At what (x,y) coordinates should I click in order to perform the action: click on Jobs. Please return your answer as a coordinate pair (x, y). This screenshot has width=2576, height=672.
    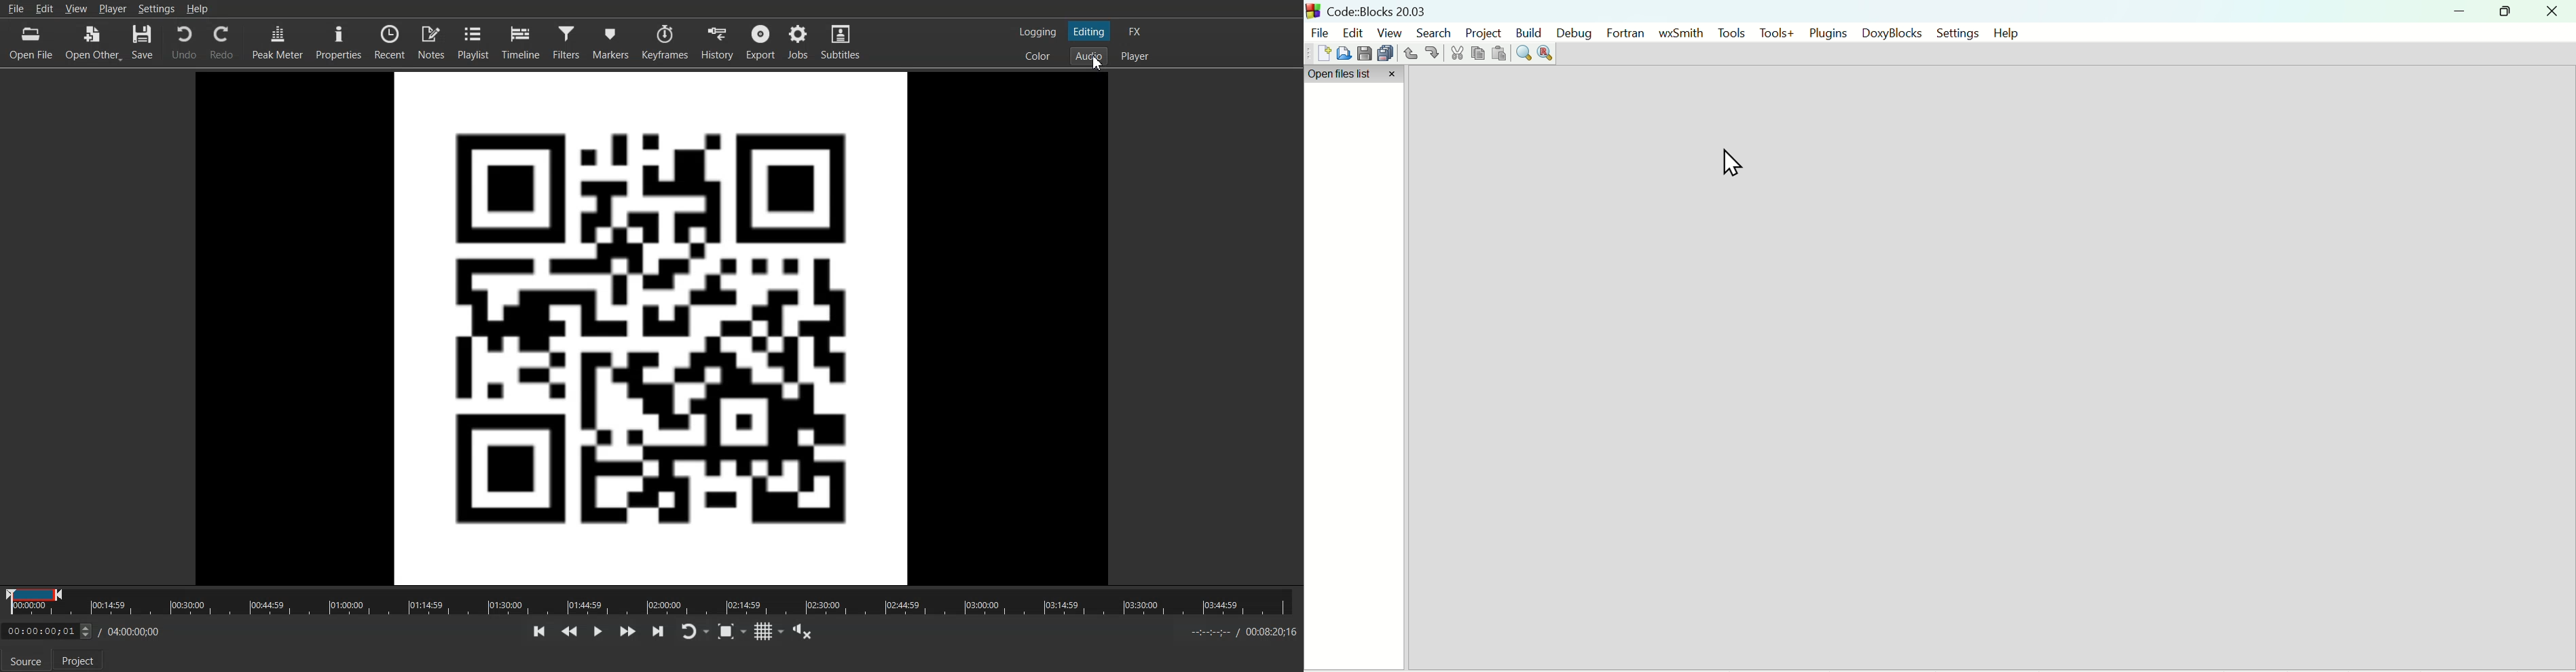
    Looking at the image, I should click on (798, 42).